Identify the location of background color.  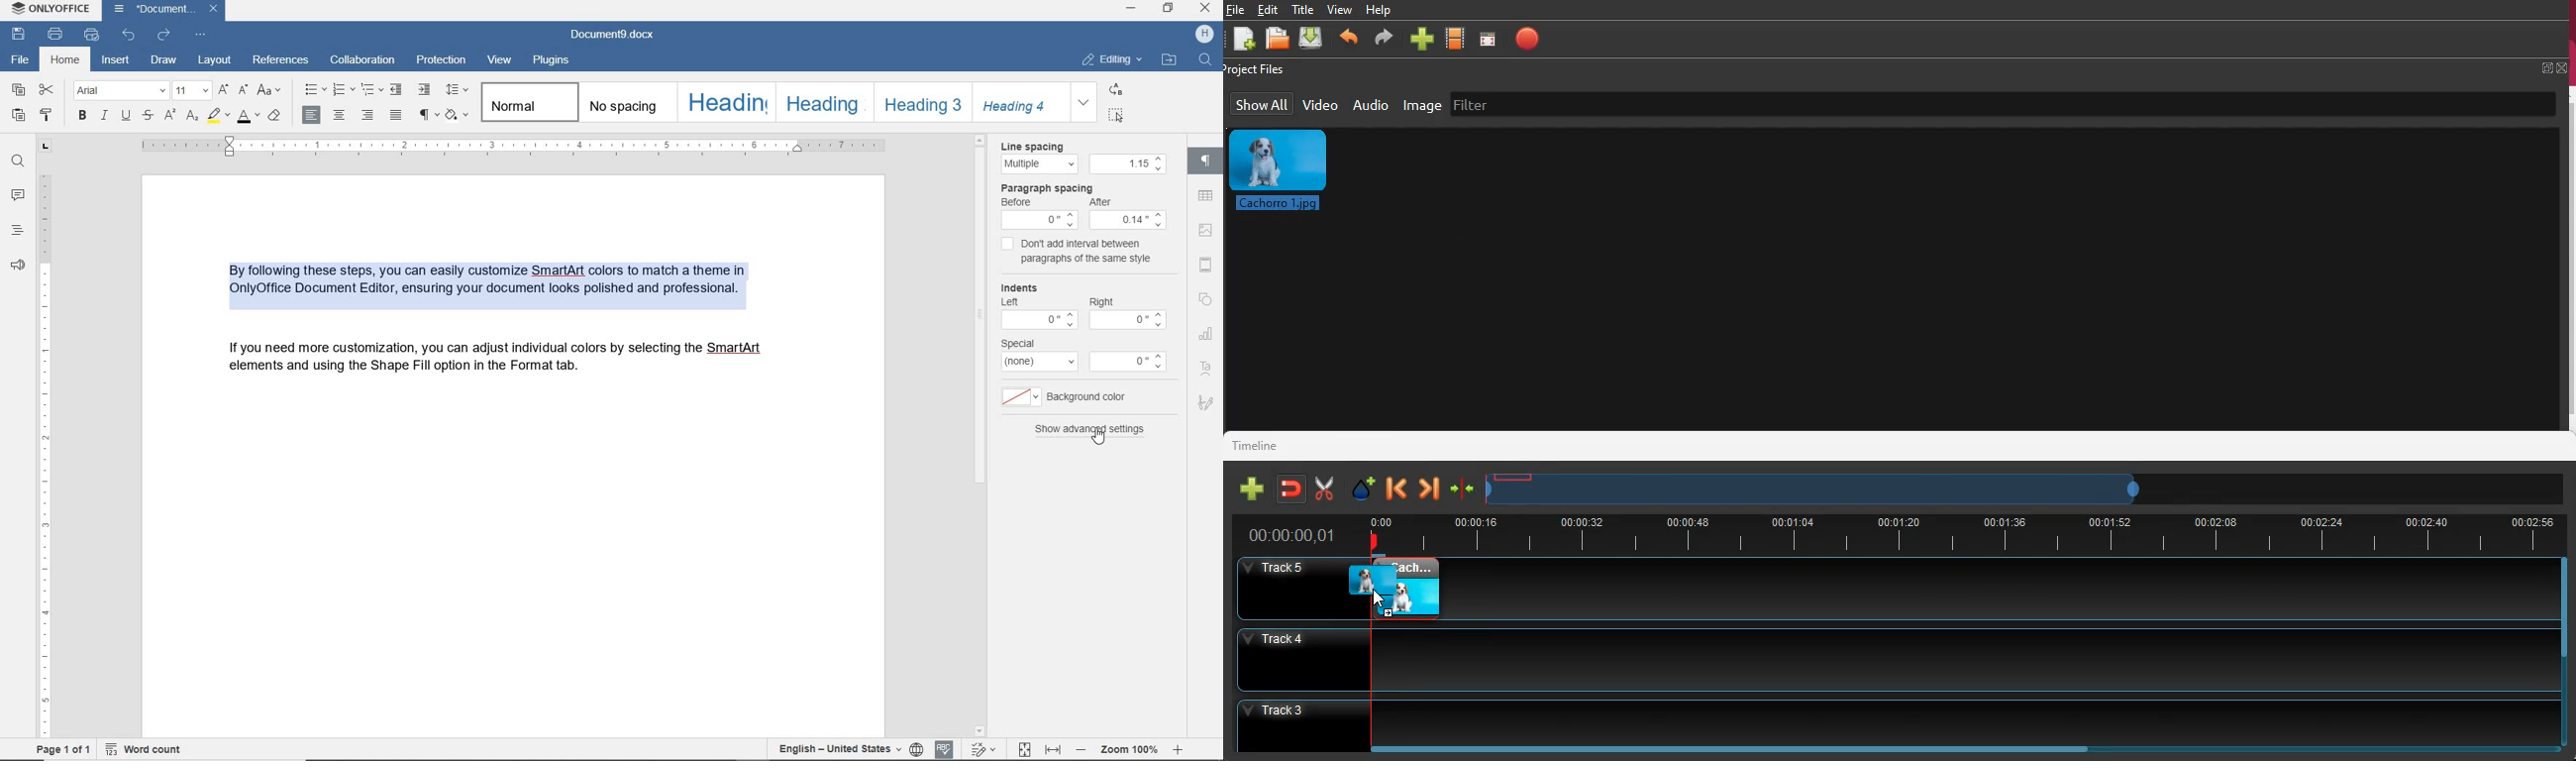
(1067, 397).